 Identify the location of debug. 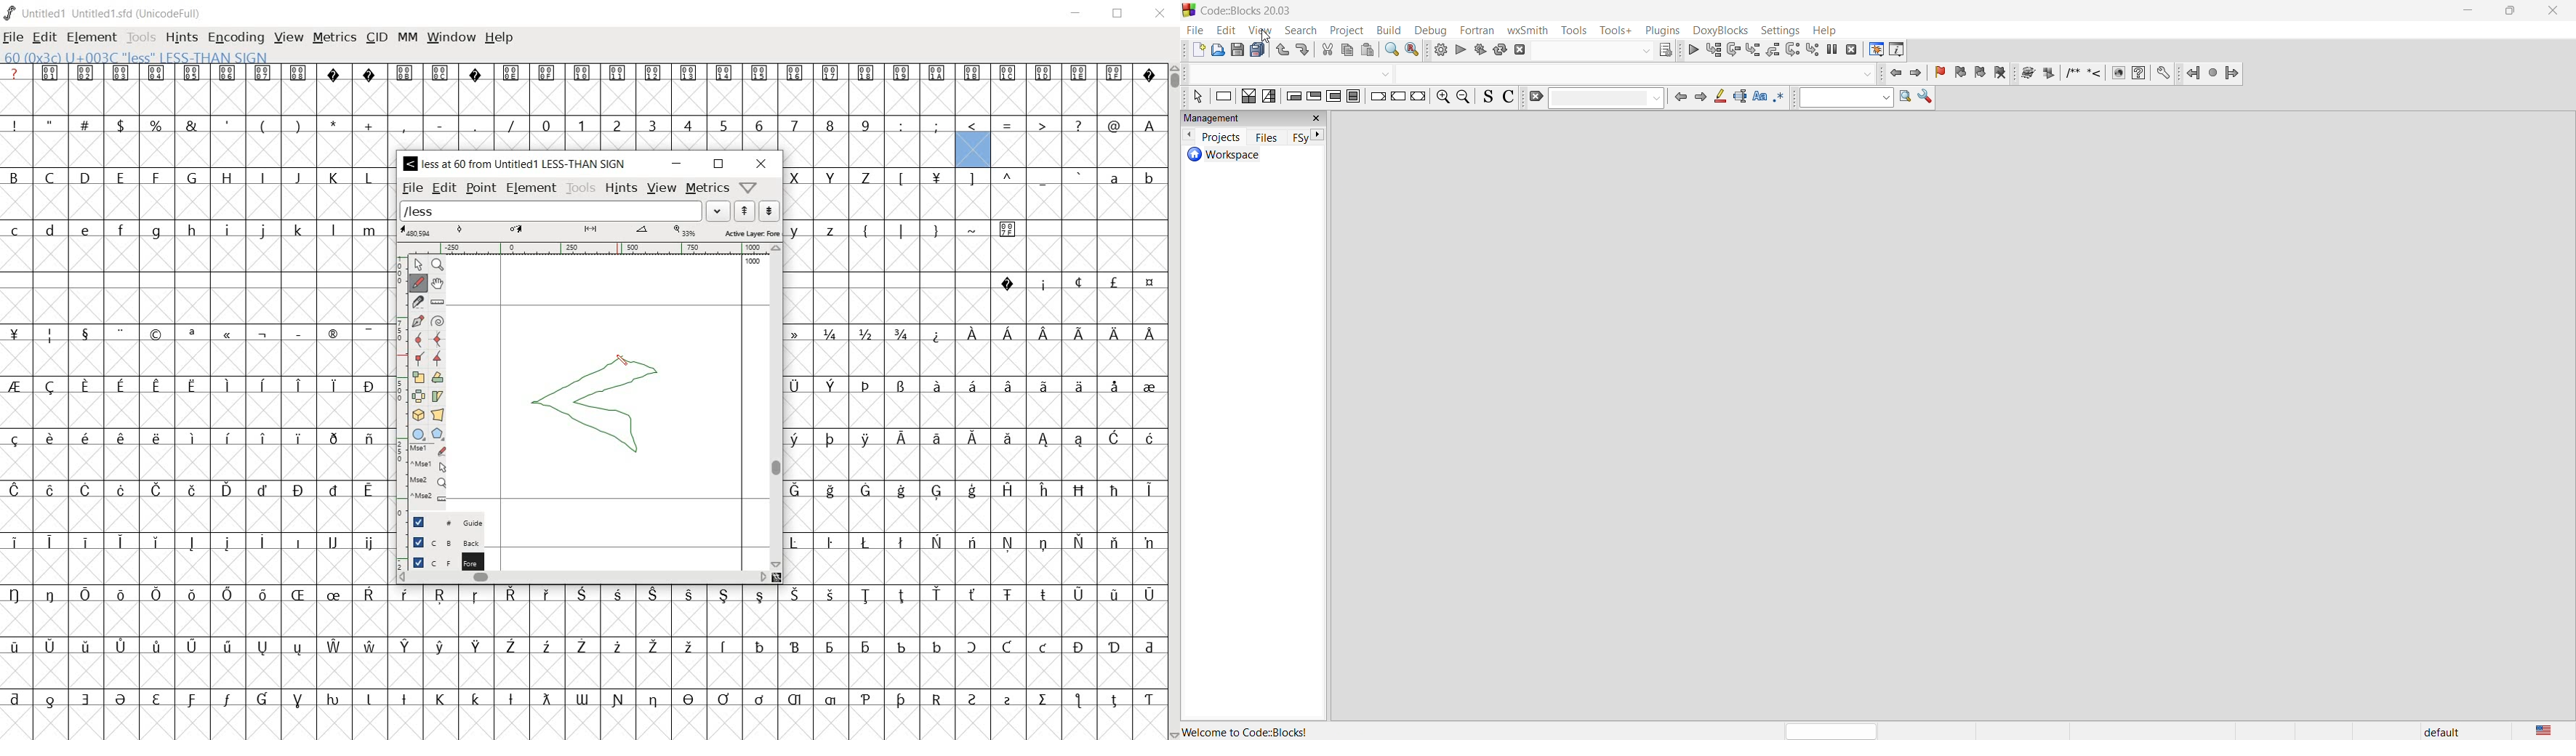
(1433, 31).